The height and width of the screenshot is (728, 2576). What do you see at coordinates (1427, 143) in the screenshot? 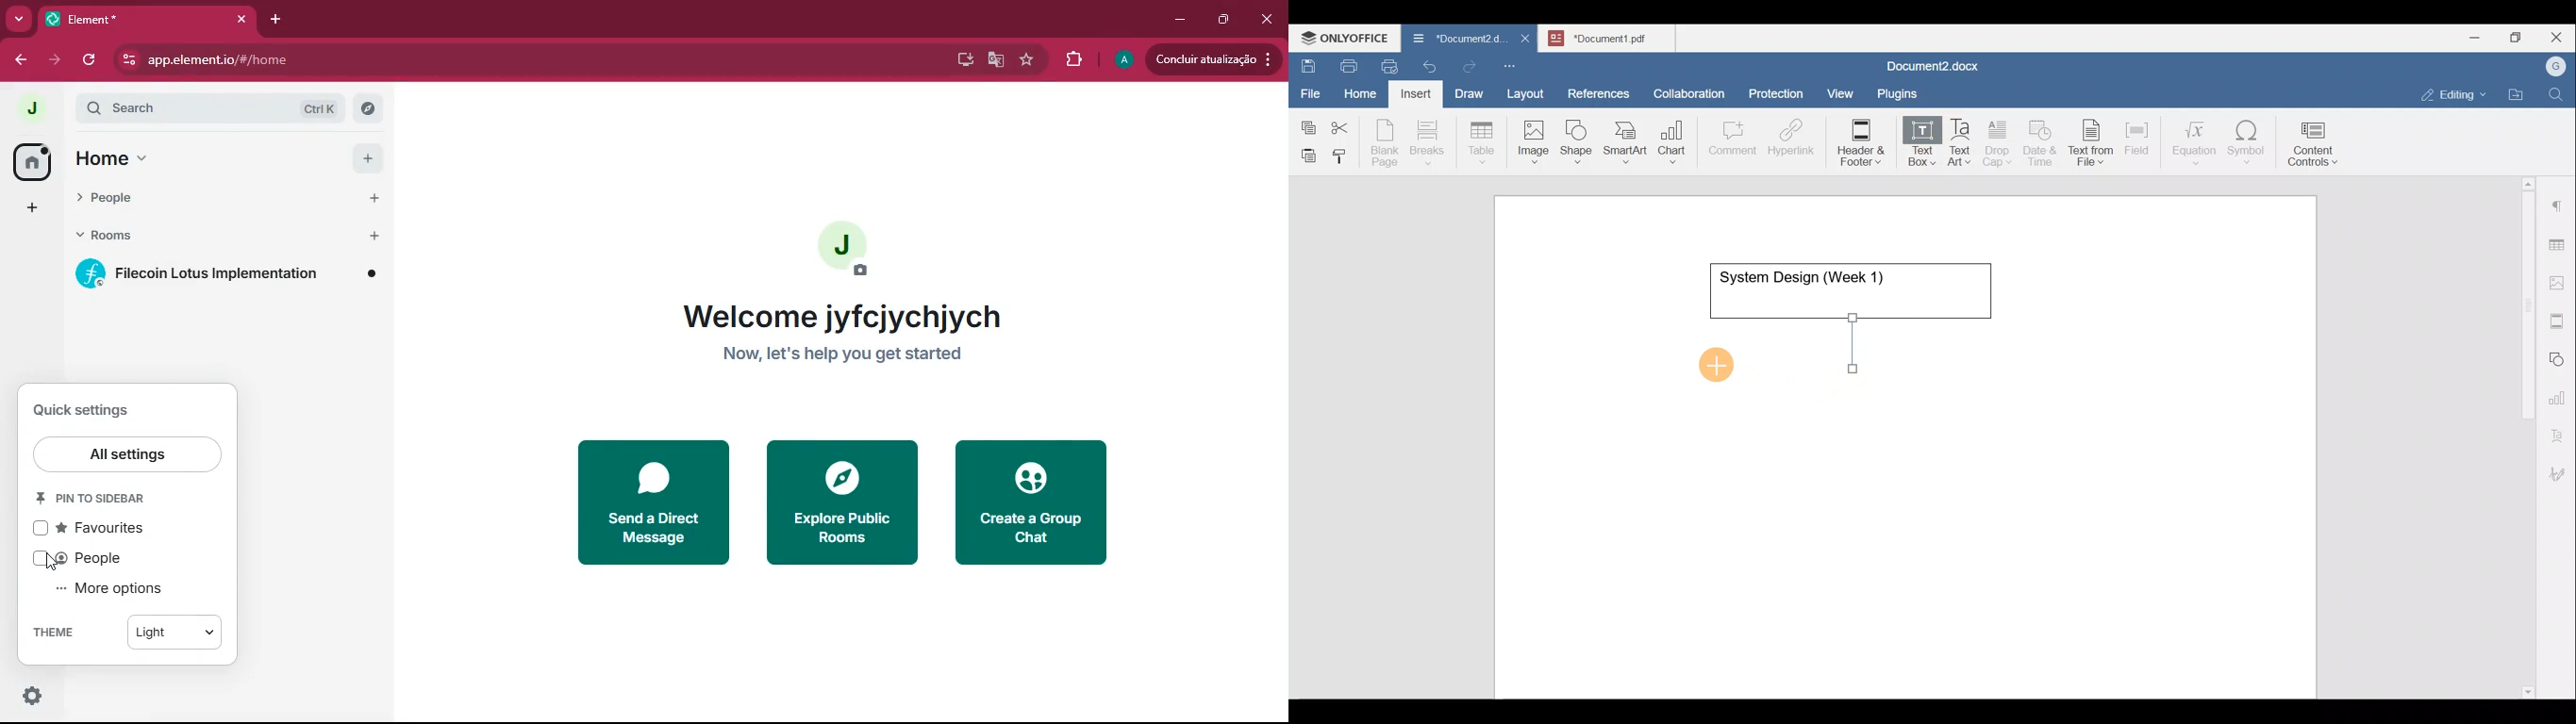
I see `Breaks` at bounding box center [1427, 143].